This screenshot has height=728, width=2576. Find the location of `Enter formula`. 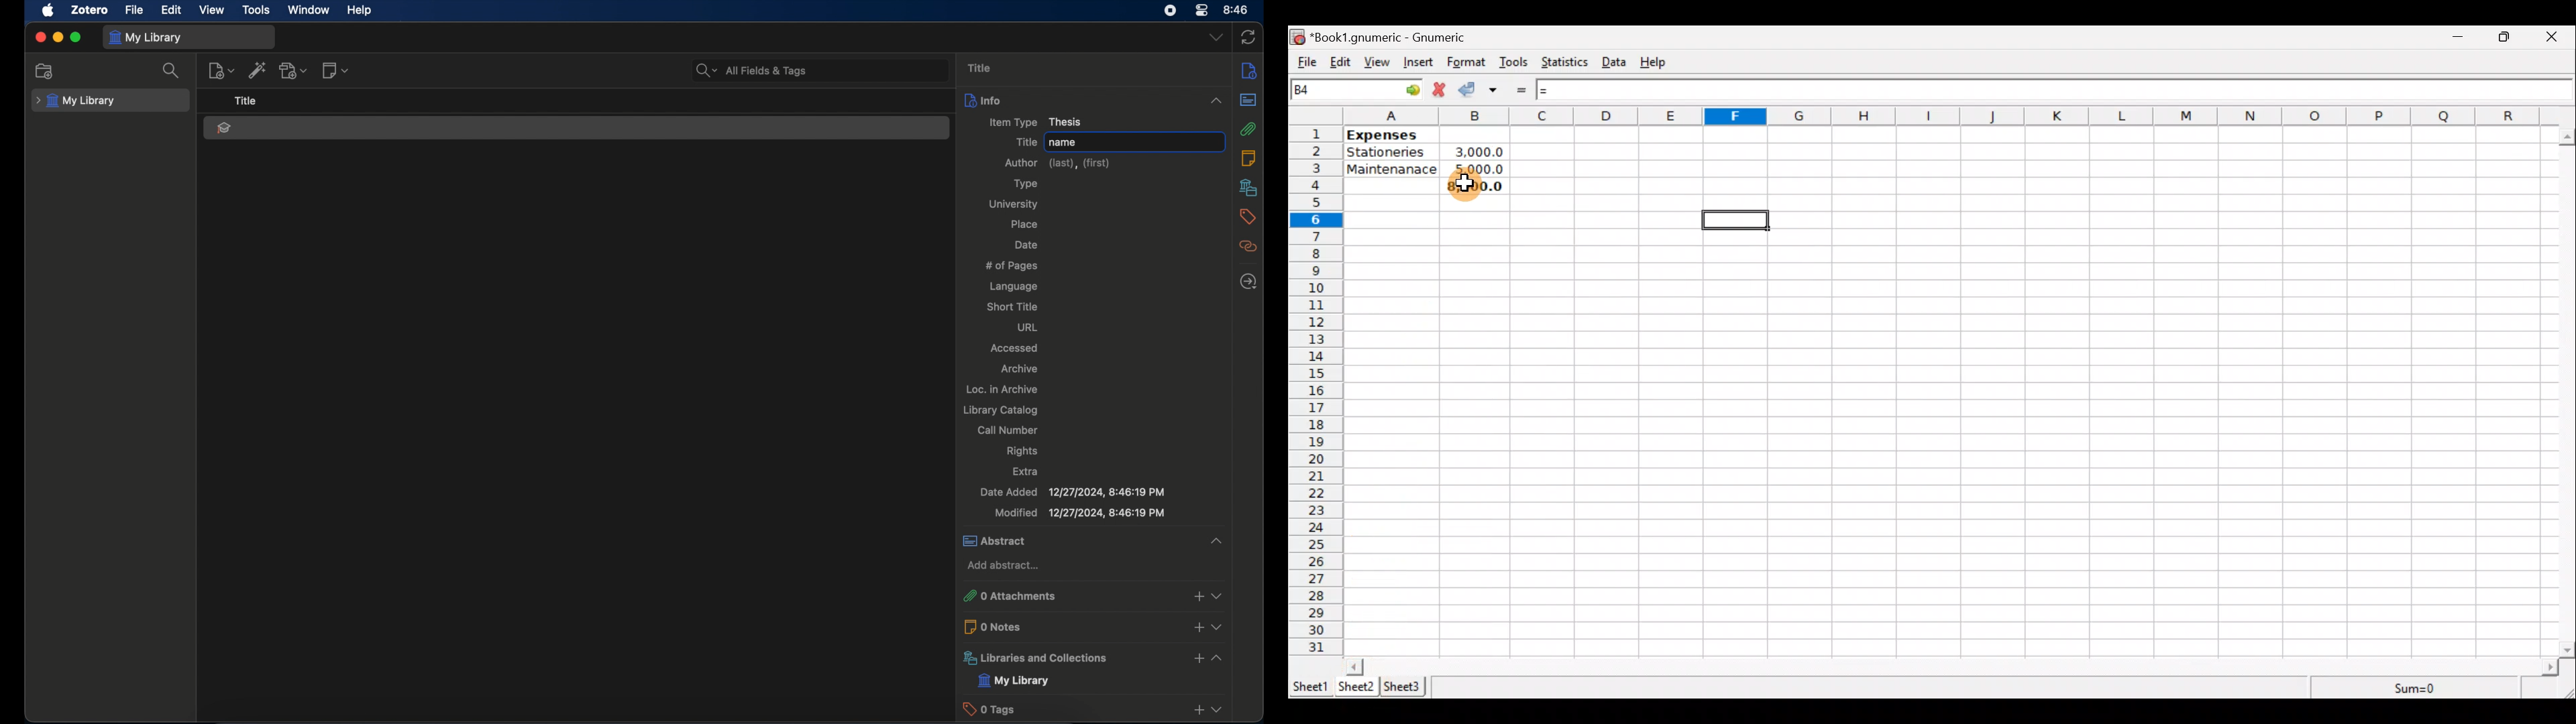

Enter formula is located at coordinates (1525, 90).